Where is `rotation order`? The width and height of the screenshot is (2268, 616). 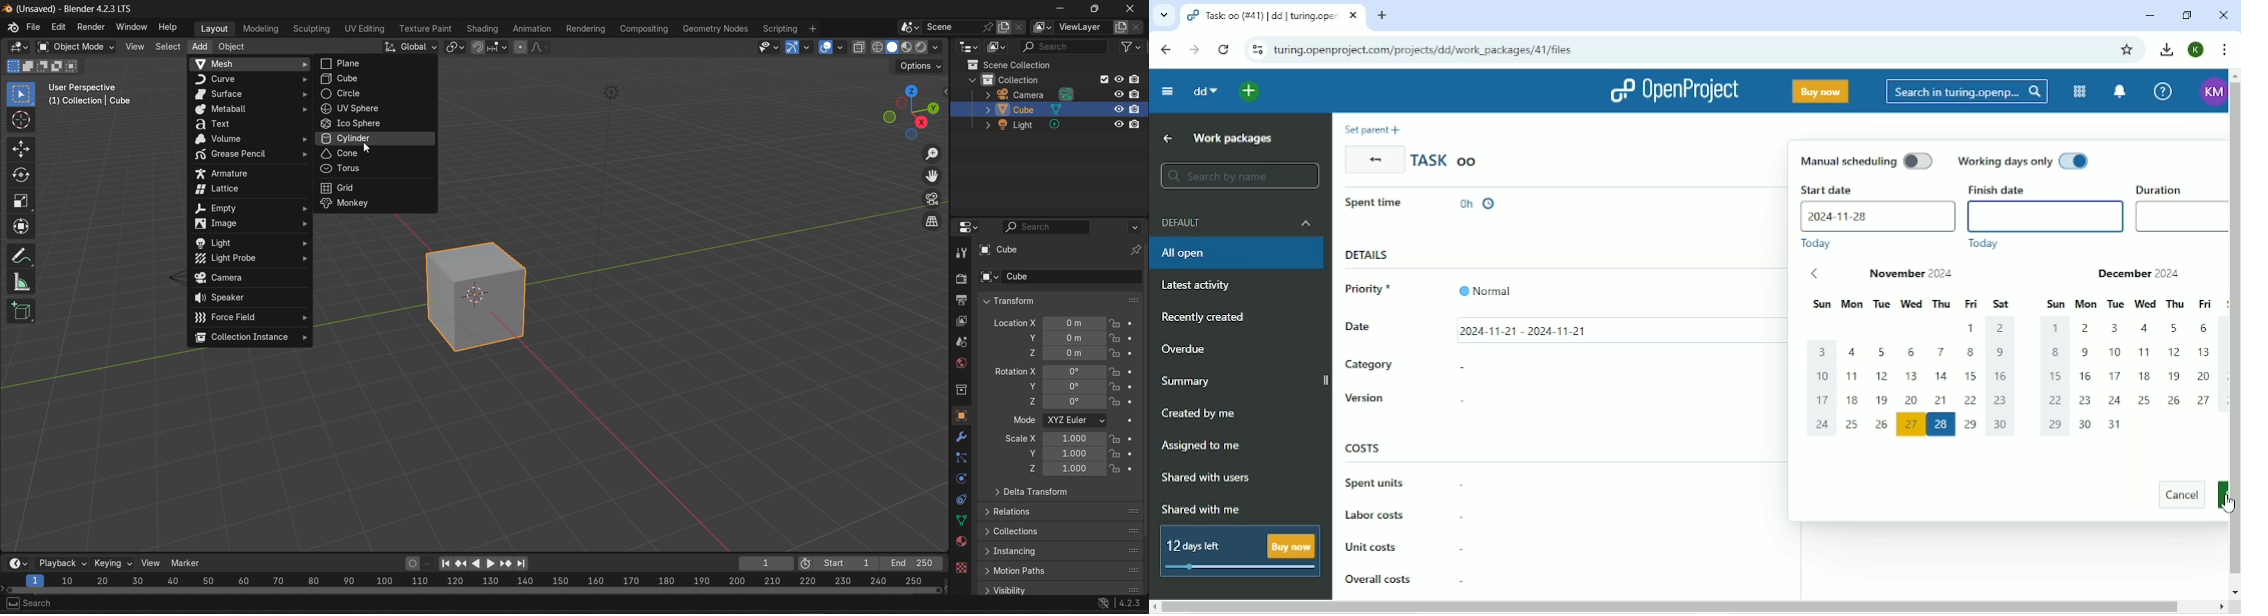 rotation order is located at coordinates (1078, 421).